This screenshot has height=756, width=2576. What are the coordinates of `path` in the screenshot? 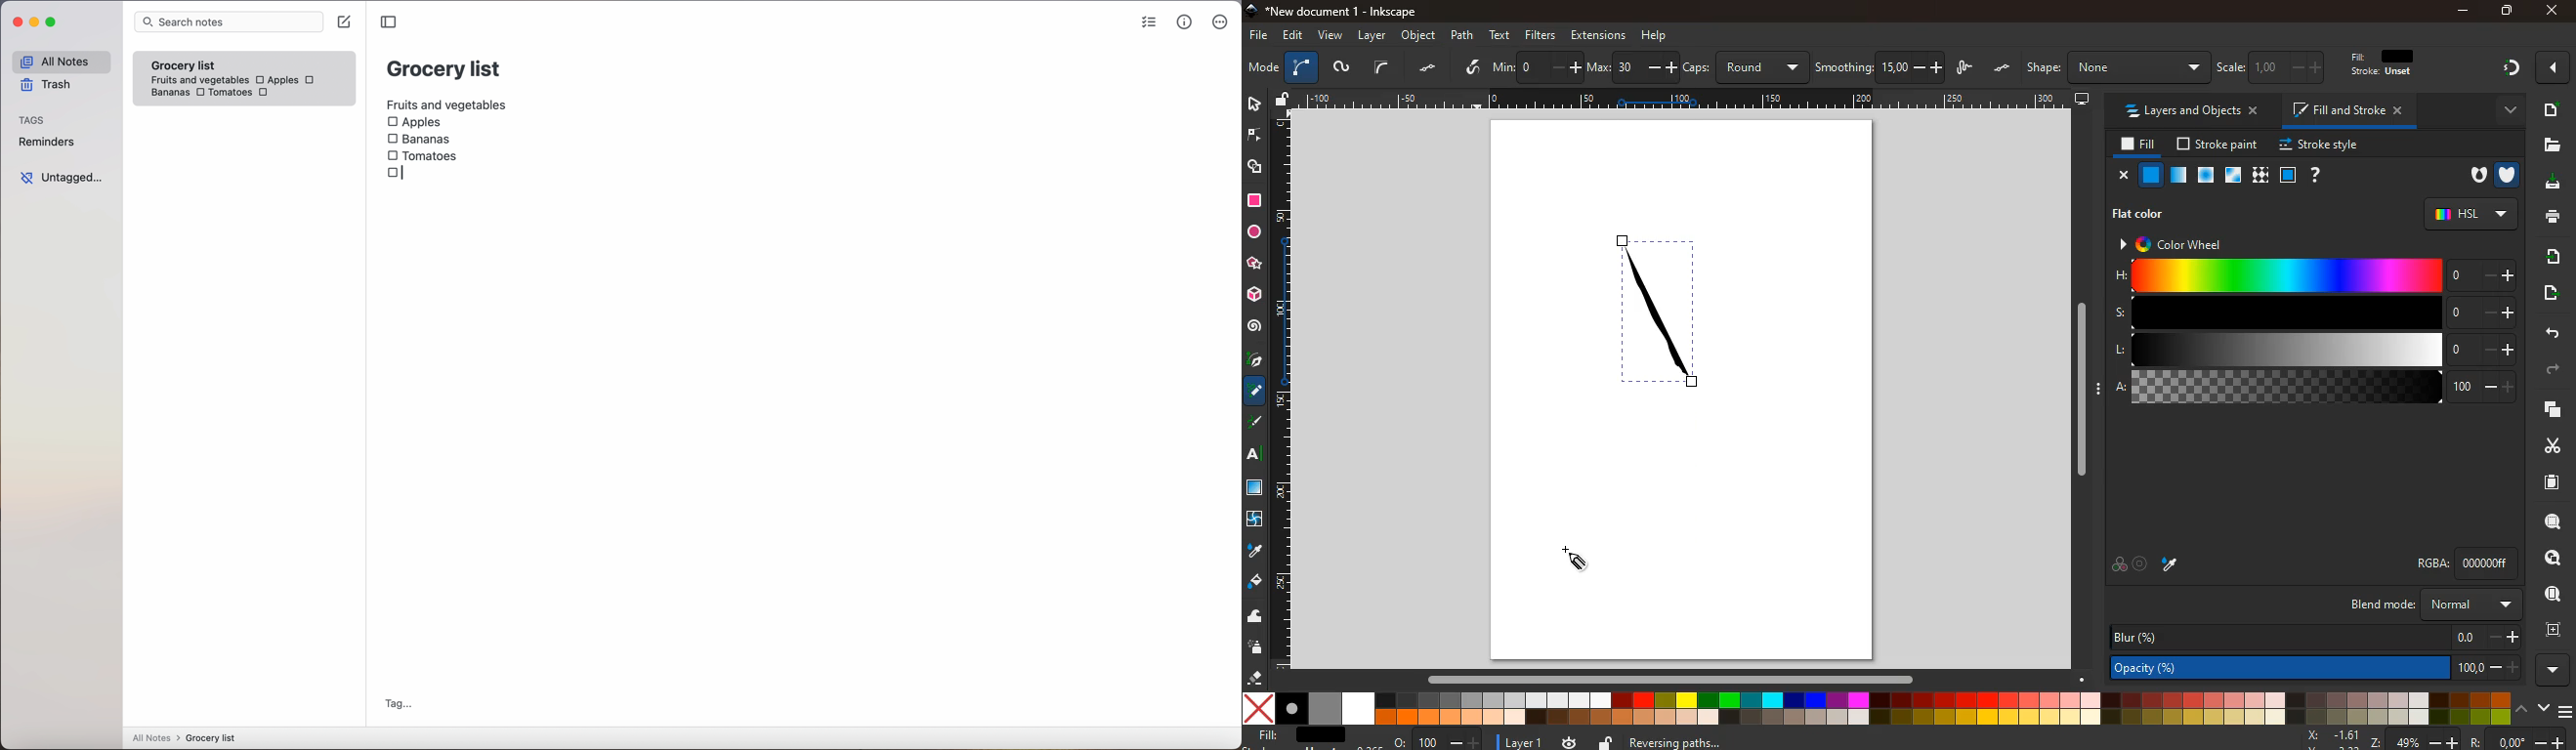 It's located at (1461, 35).